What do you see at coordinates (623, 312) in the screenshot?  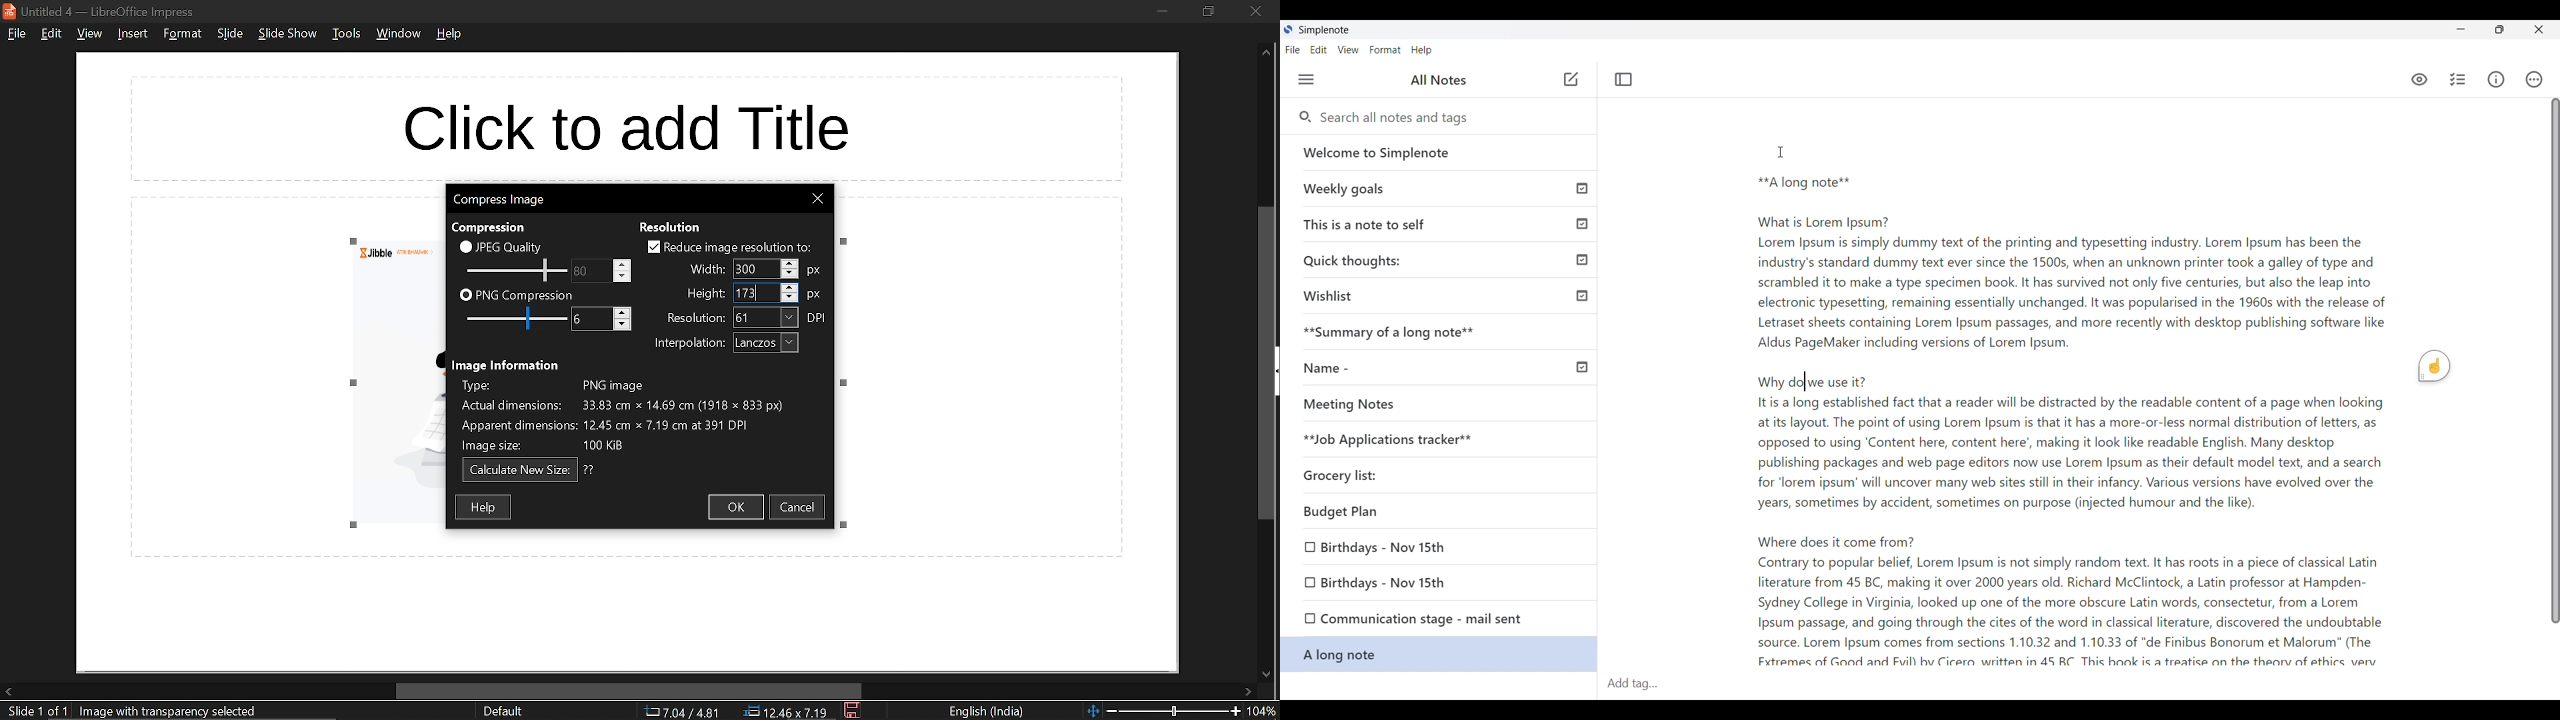 I see `Increase ` at bounding box center [623, 312].